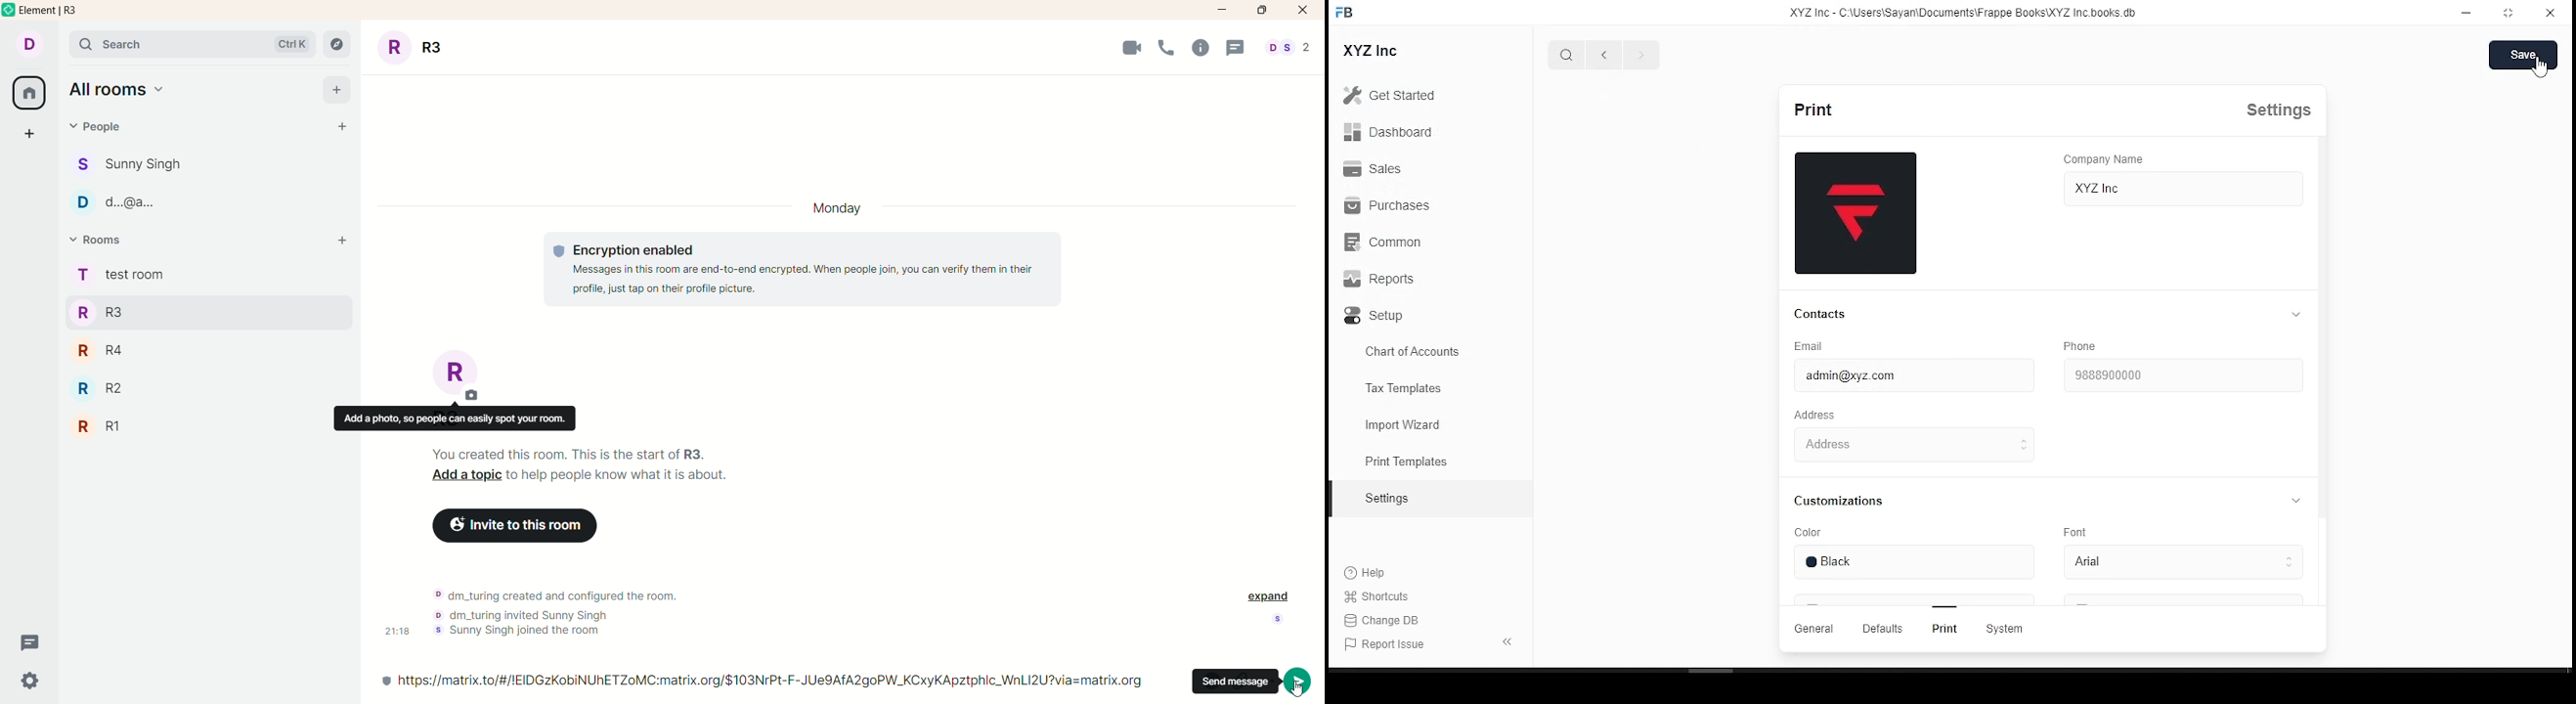 Image resolution: width=2576 pixels, height=728 pixels. What do you see at coordinates (2549, 14) in the screenshot?
I see `close window` at bounding box center [2549, 14].